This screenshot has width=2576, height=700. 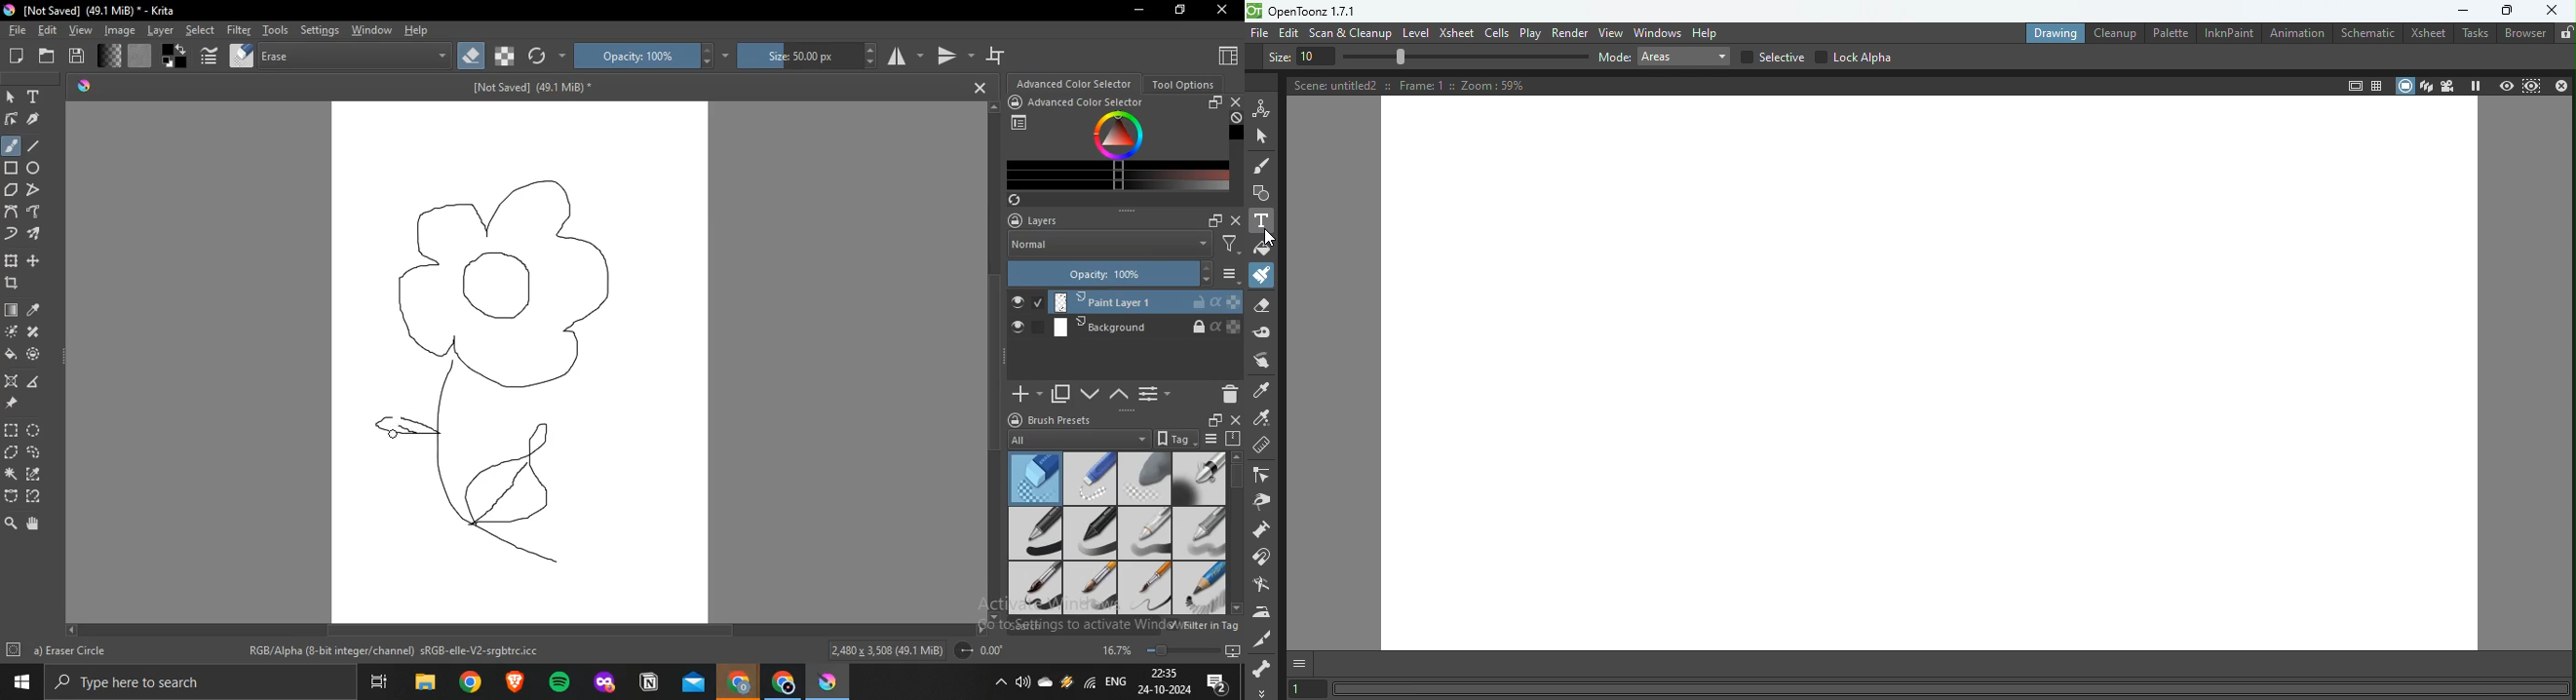 What do you see at coordinates (1185, 83) in the screenshot?
I see `tool options` at bounding box center [1185, 83].